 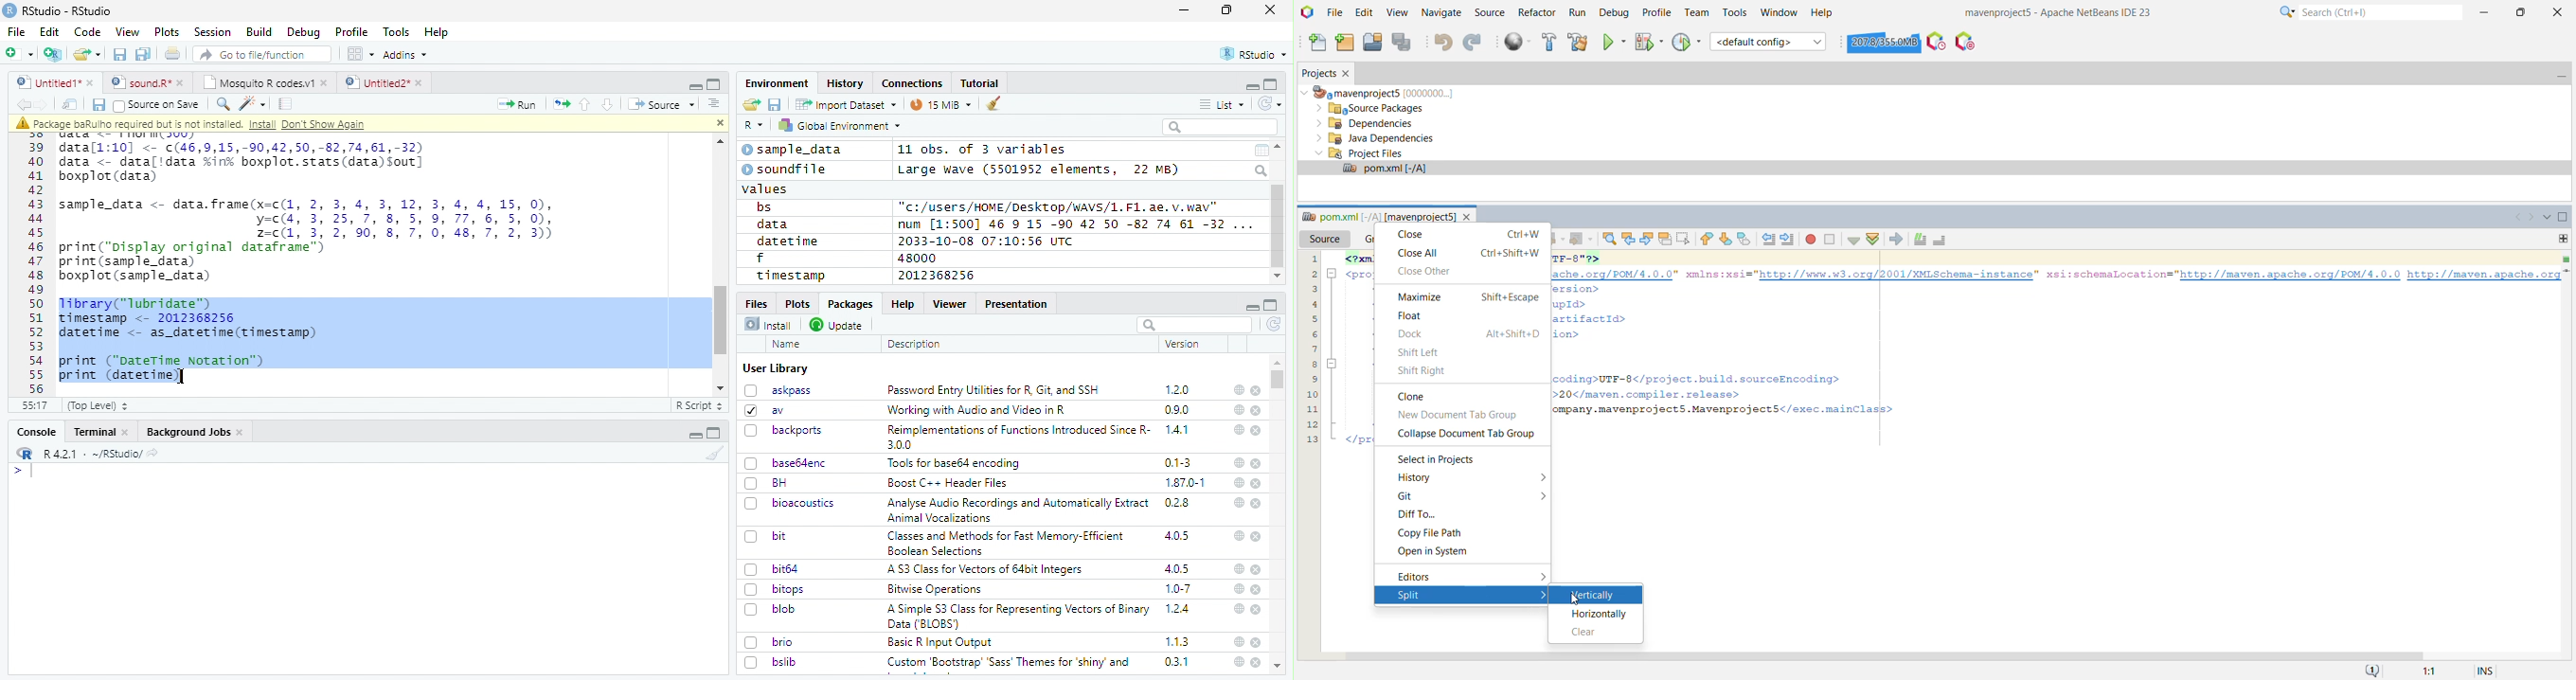 I want to click on sample_data, so click(x=795, y=150).